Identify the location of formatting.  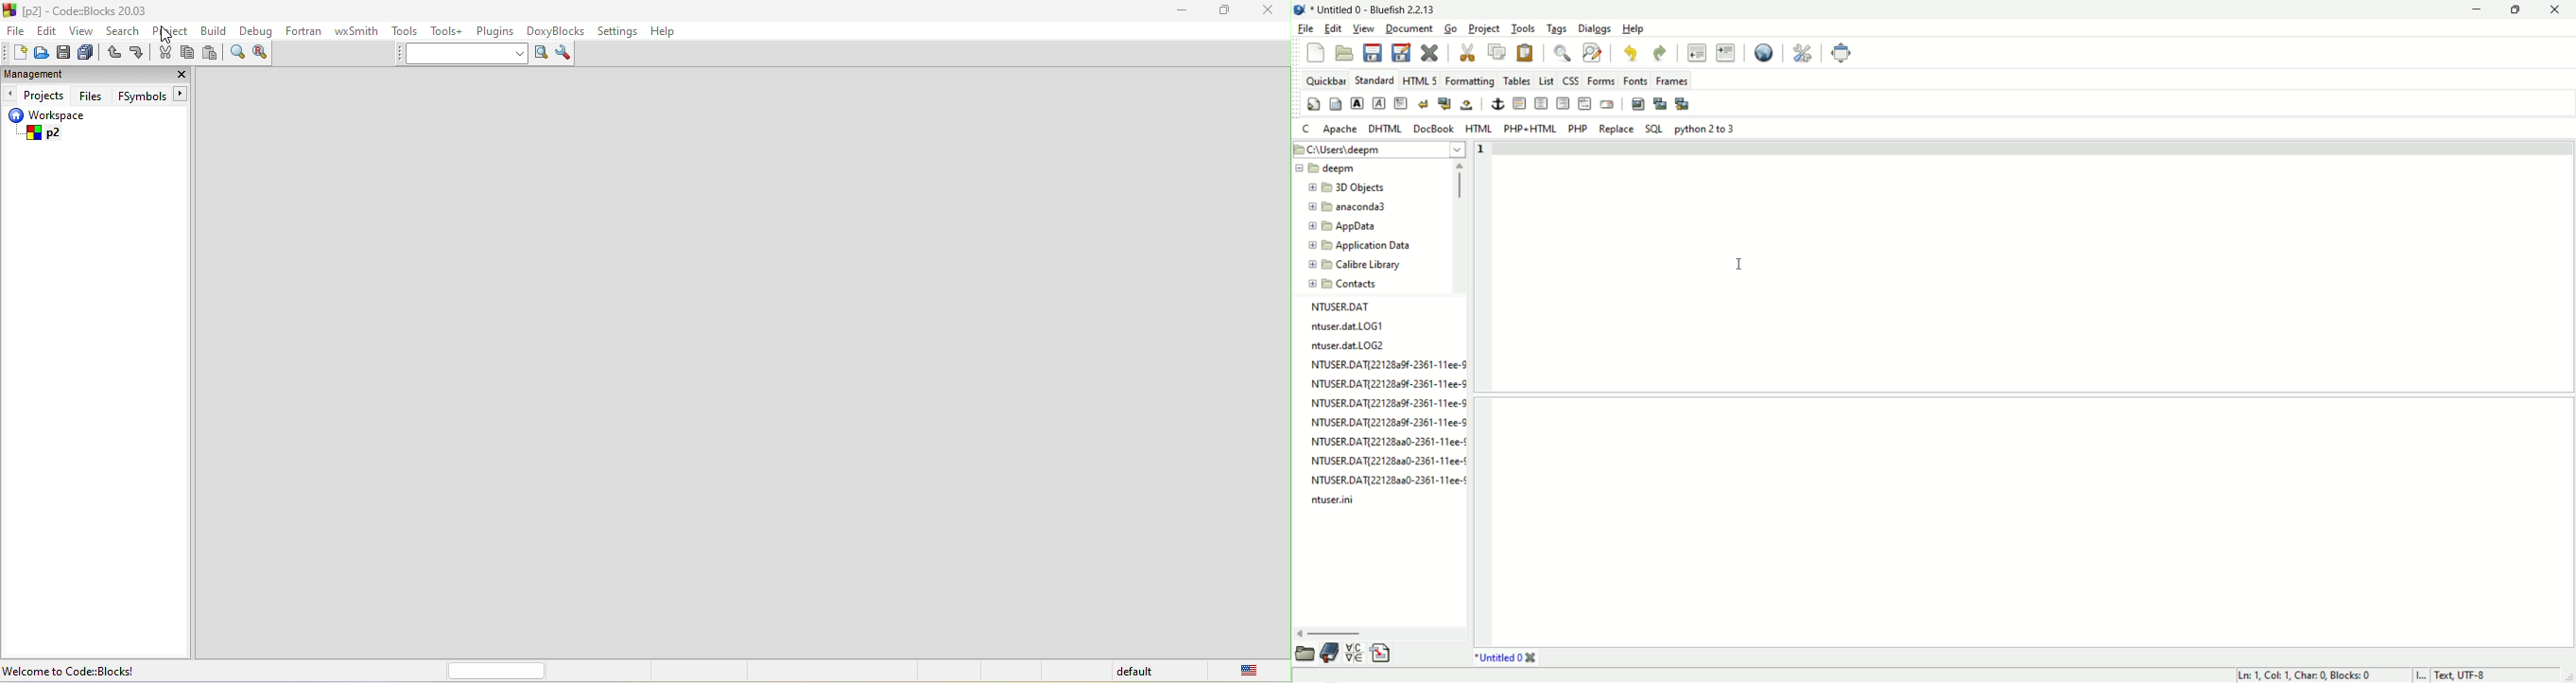
(1470, 82).